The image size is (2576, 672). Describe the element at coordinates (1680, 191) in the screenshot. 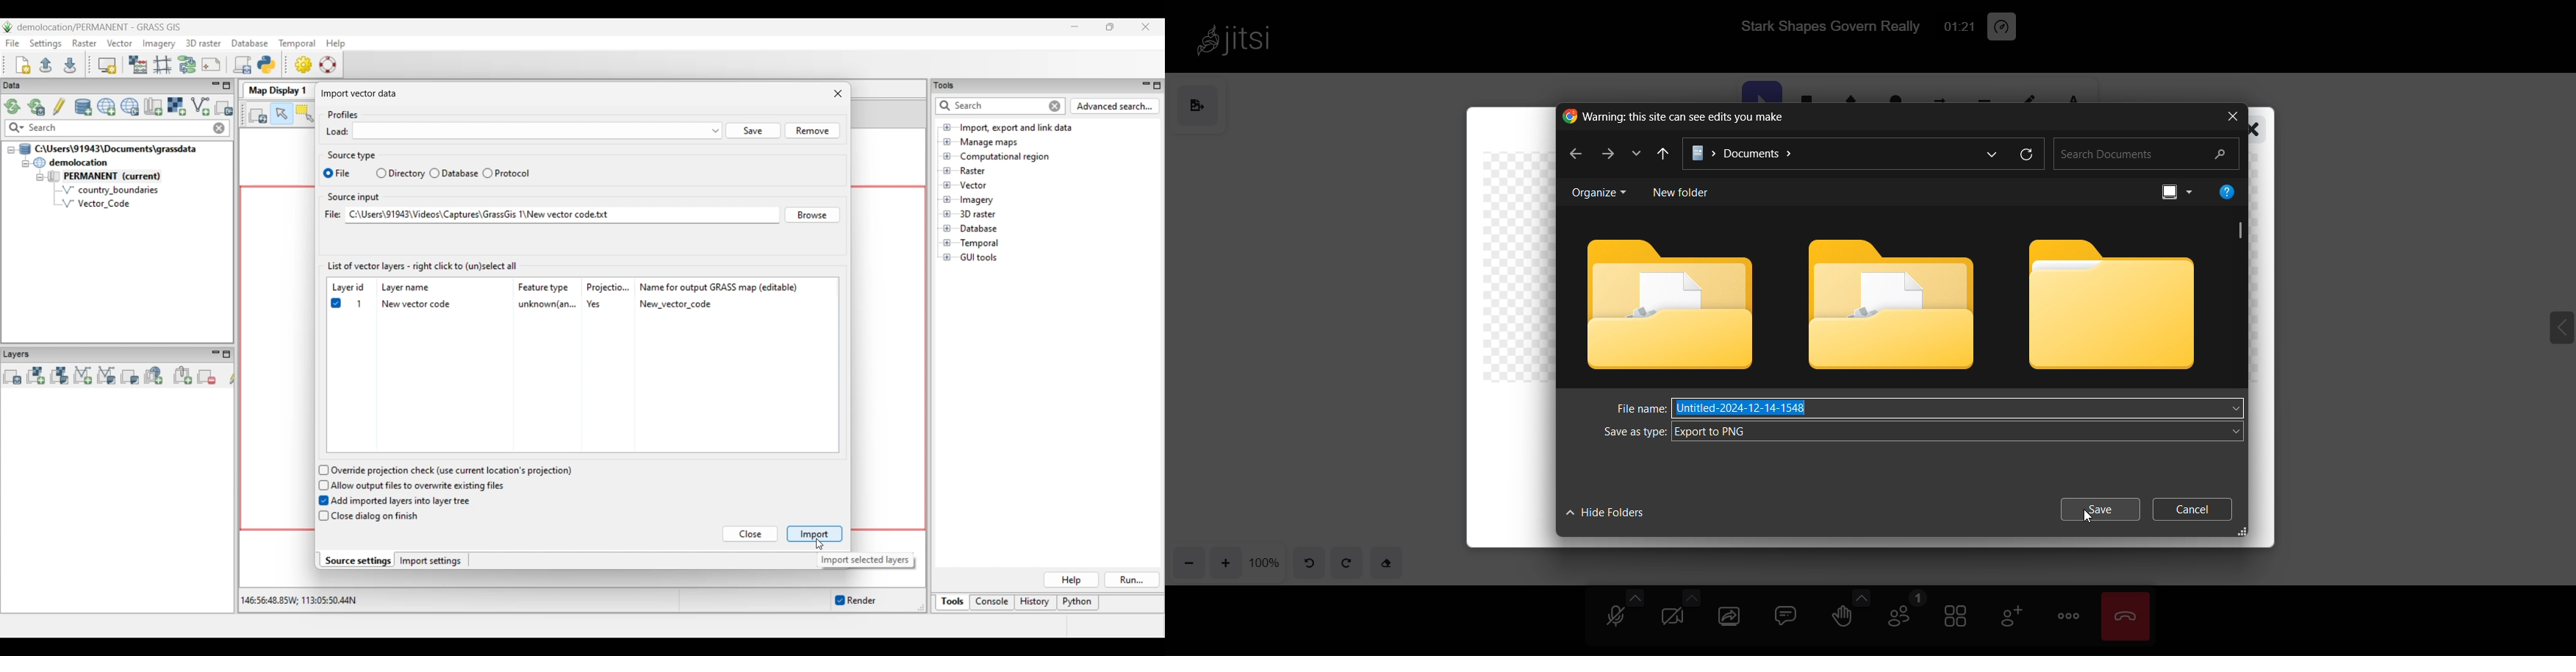

I see `new folder` at that location.